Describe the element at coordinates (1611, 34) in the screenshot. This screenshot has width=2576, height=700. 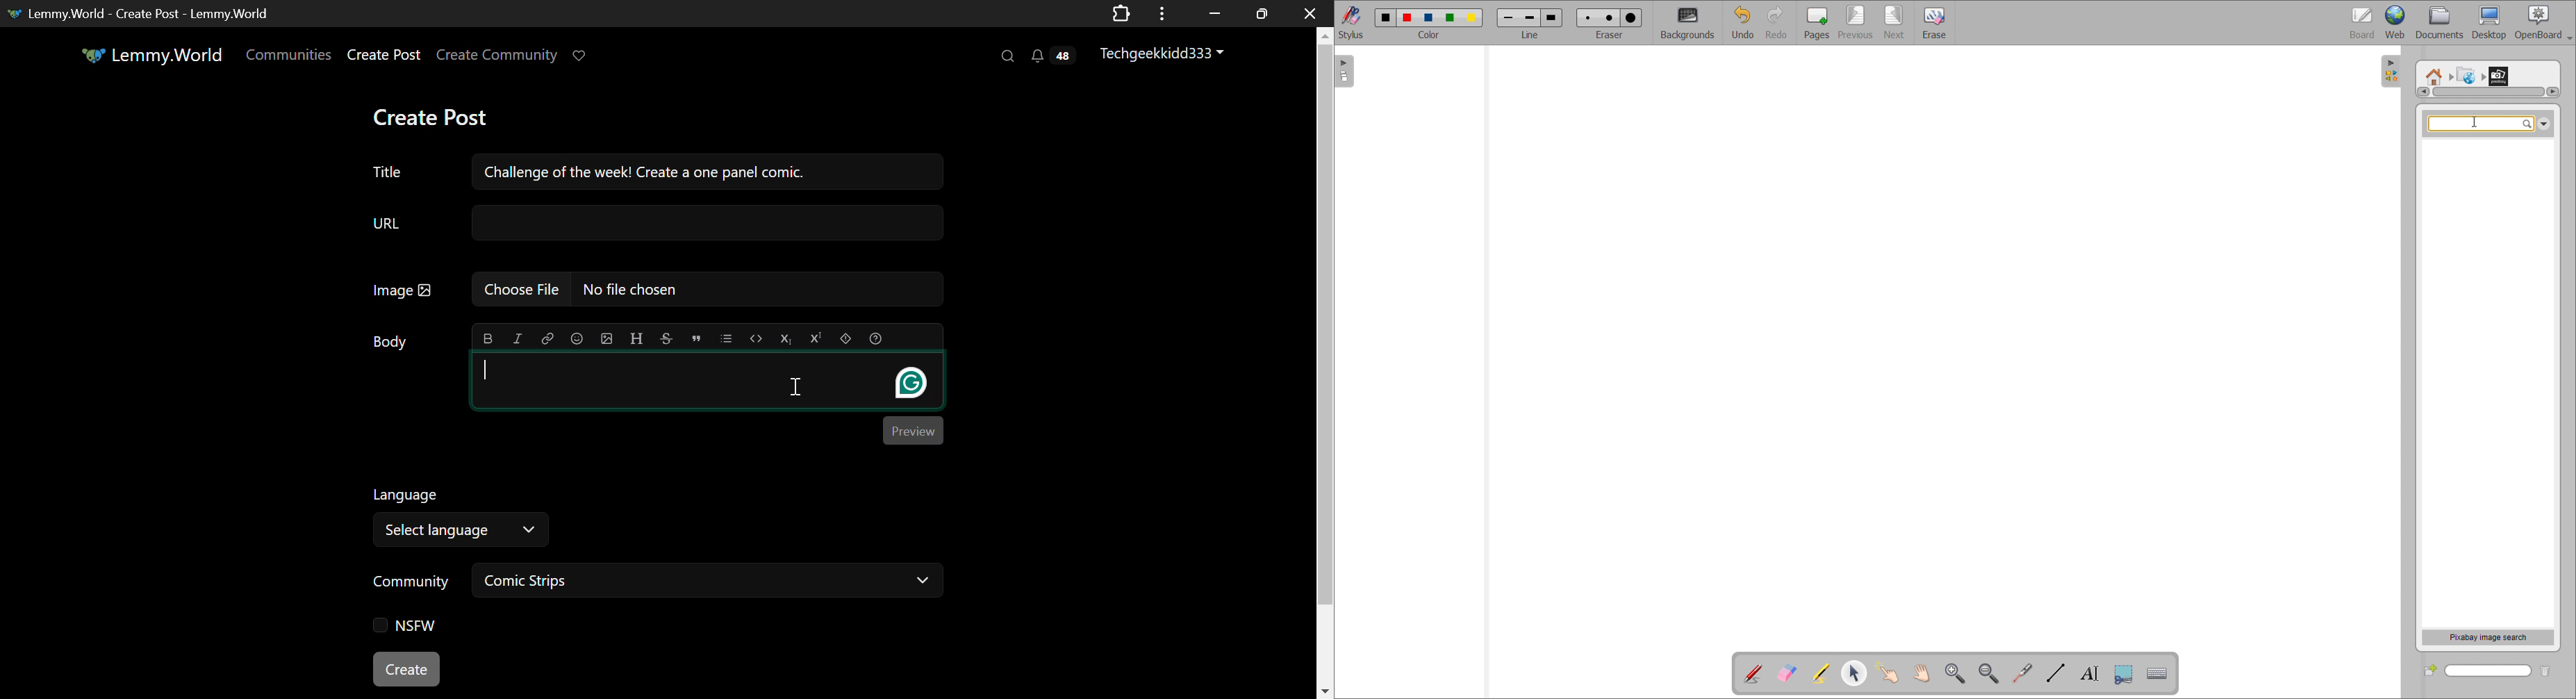
I see `eraser` at that location.